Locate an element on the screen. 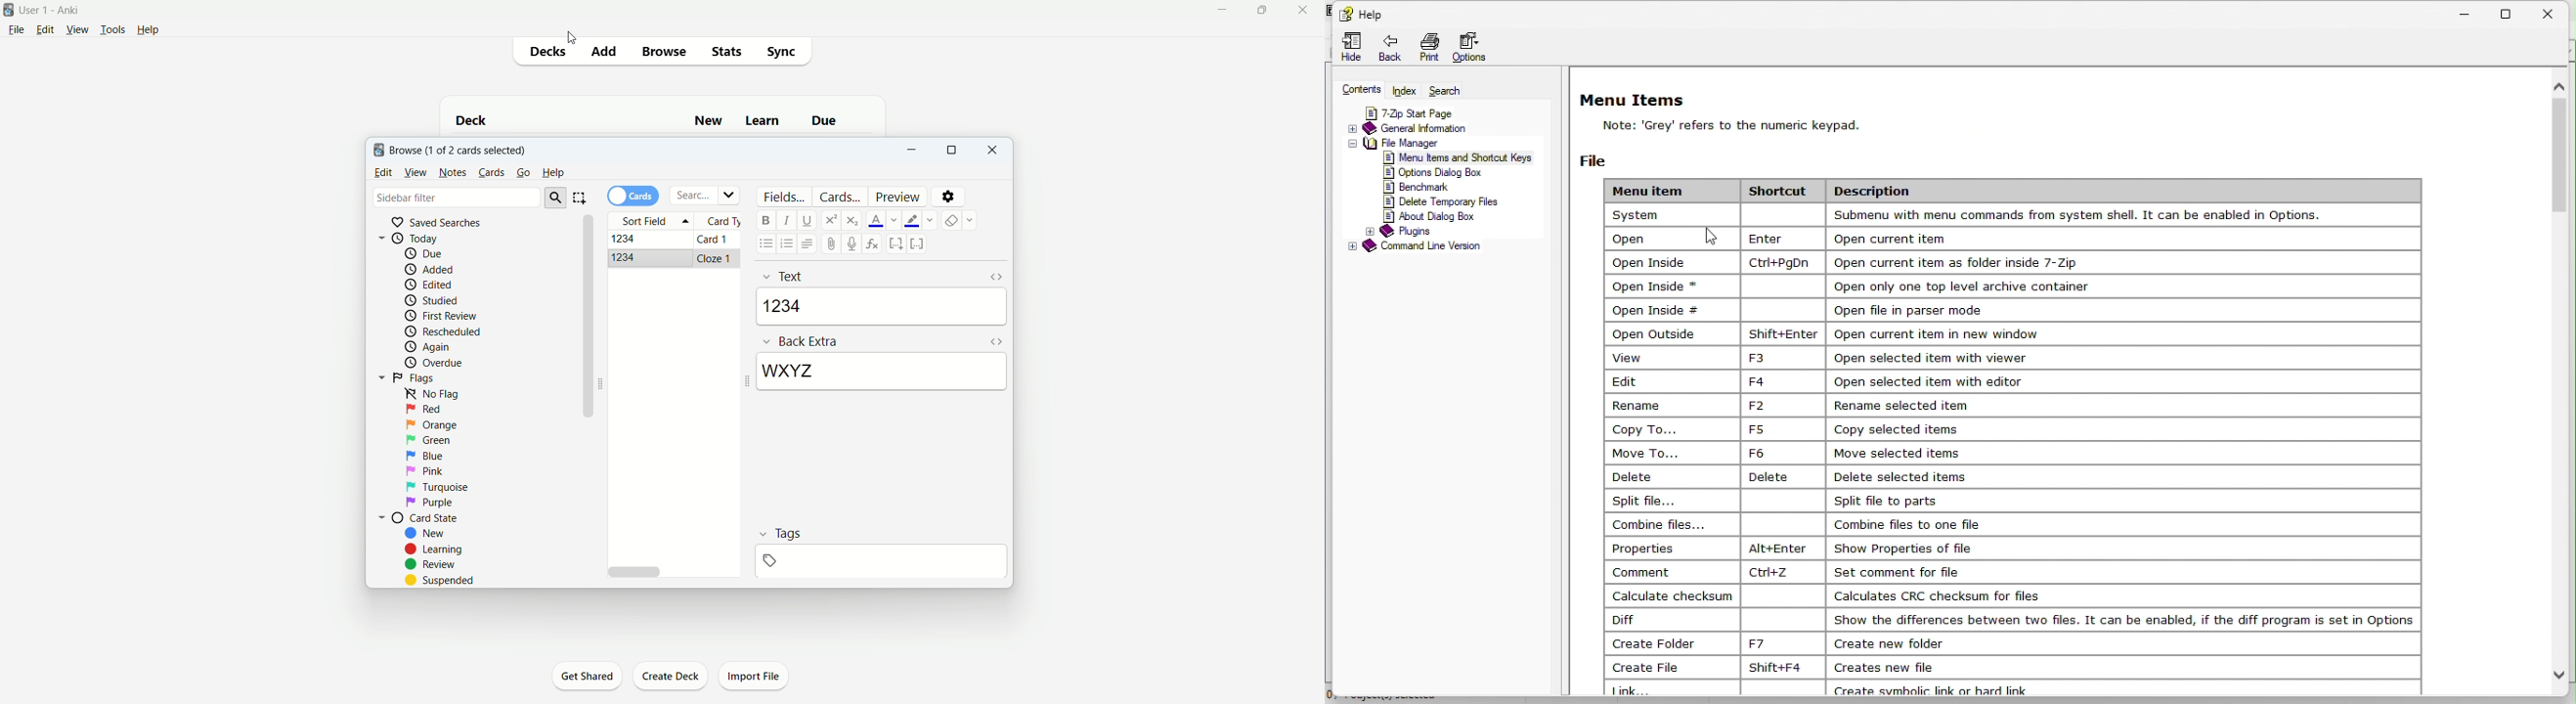 Image resolution: width=2576 pixels, height=728 pixels. cards is located at coordinates (492, 173).